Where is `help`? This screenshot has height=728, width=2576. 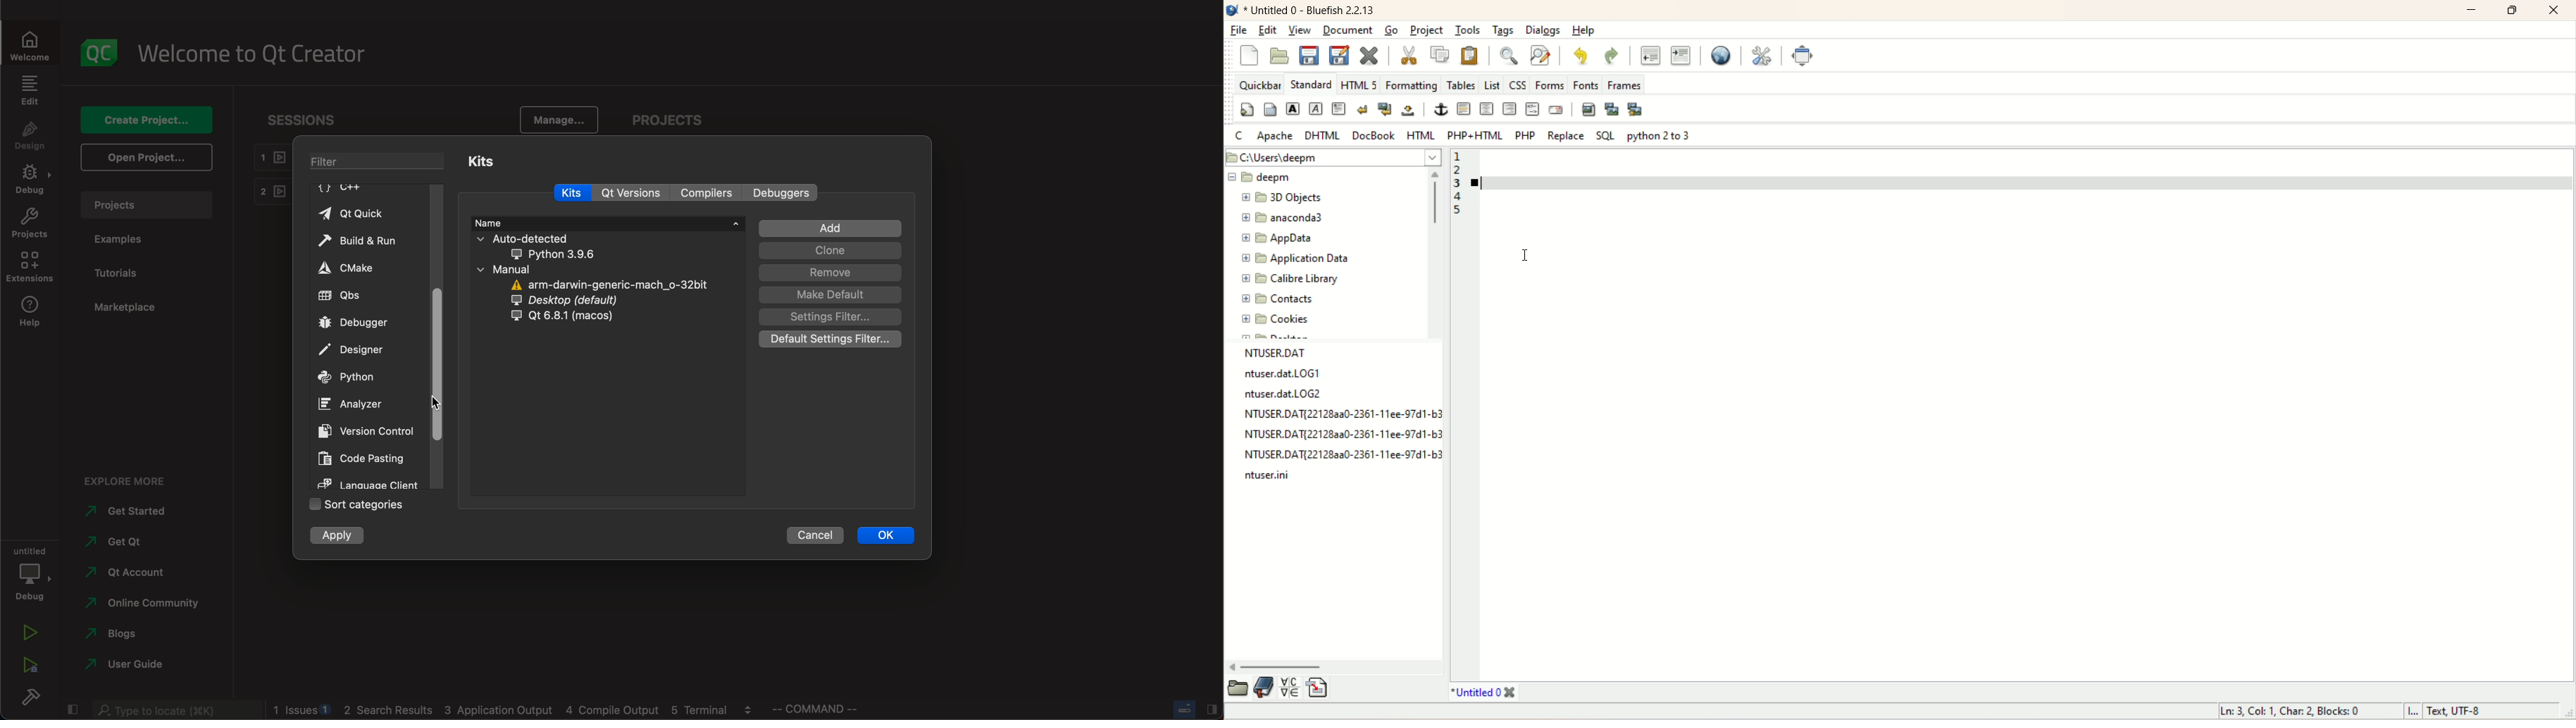 help is located at coordinates (28, 311).